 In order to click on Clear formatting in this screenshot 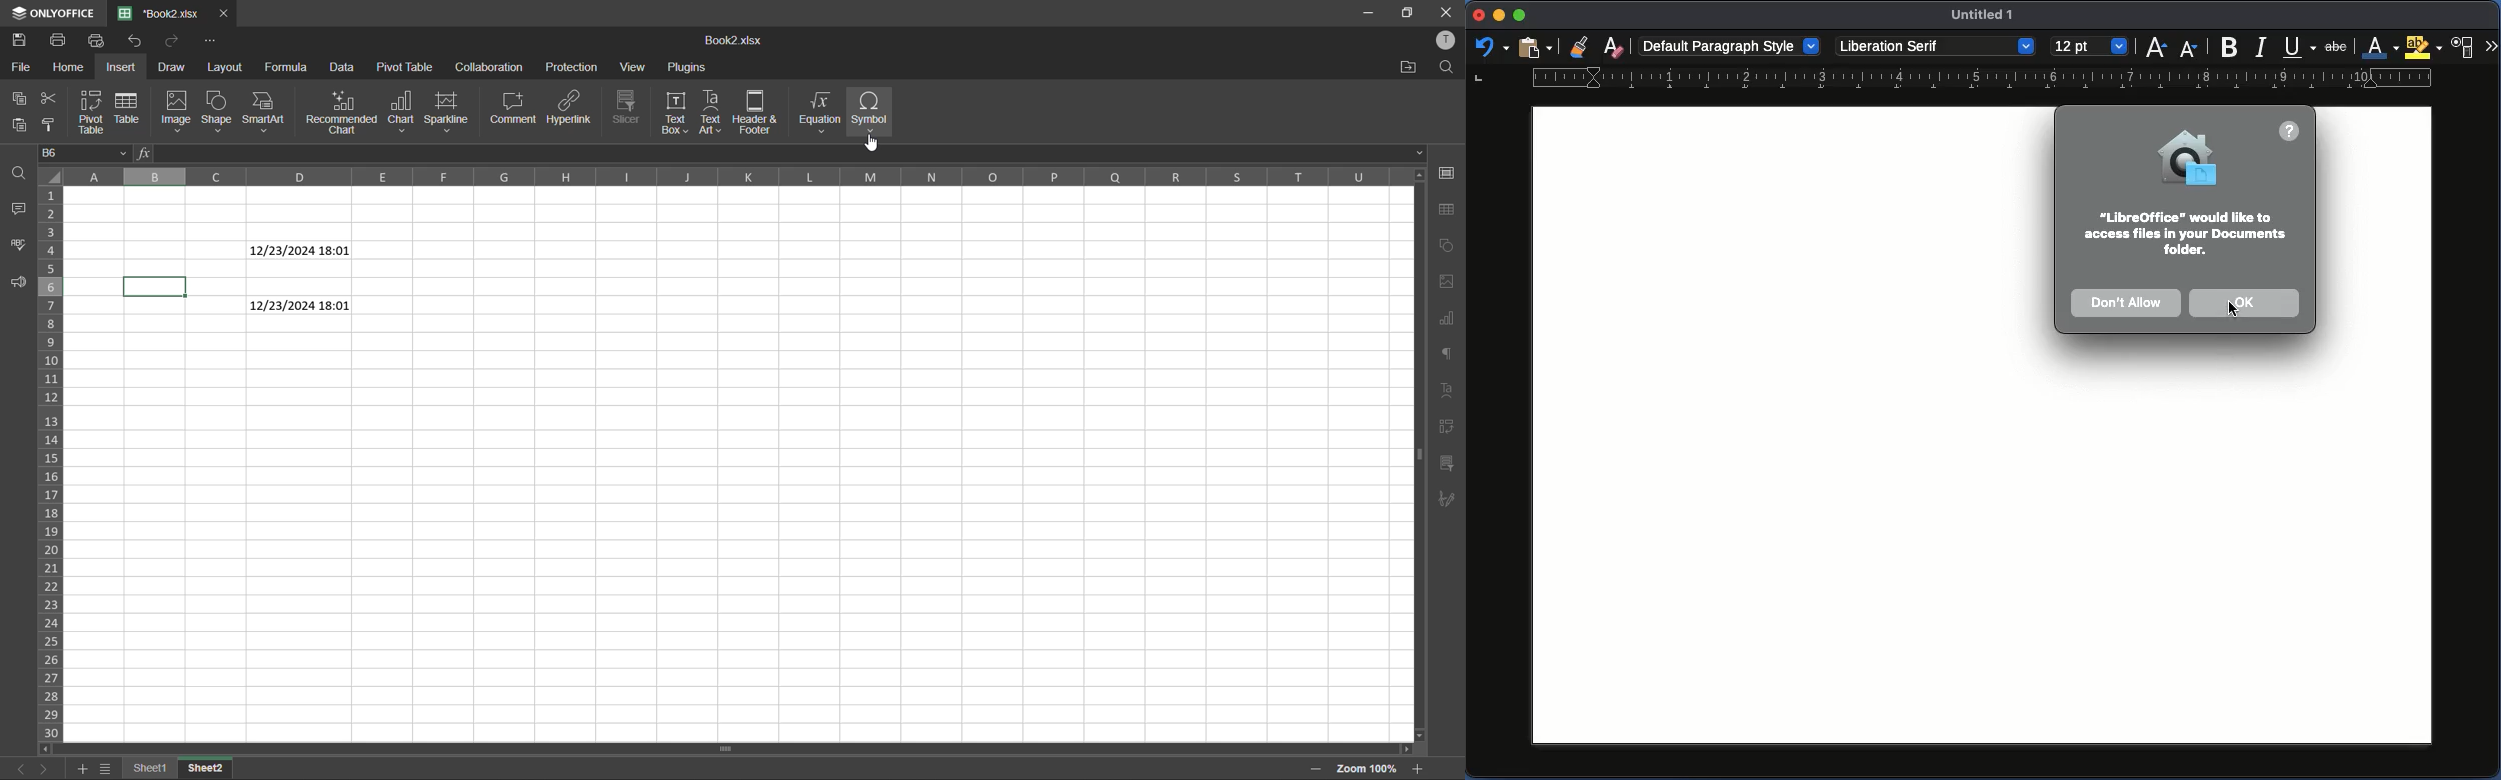, I will do `click(1613, 45)`.